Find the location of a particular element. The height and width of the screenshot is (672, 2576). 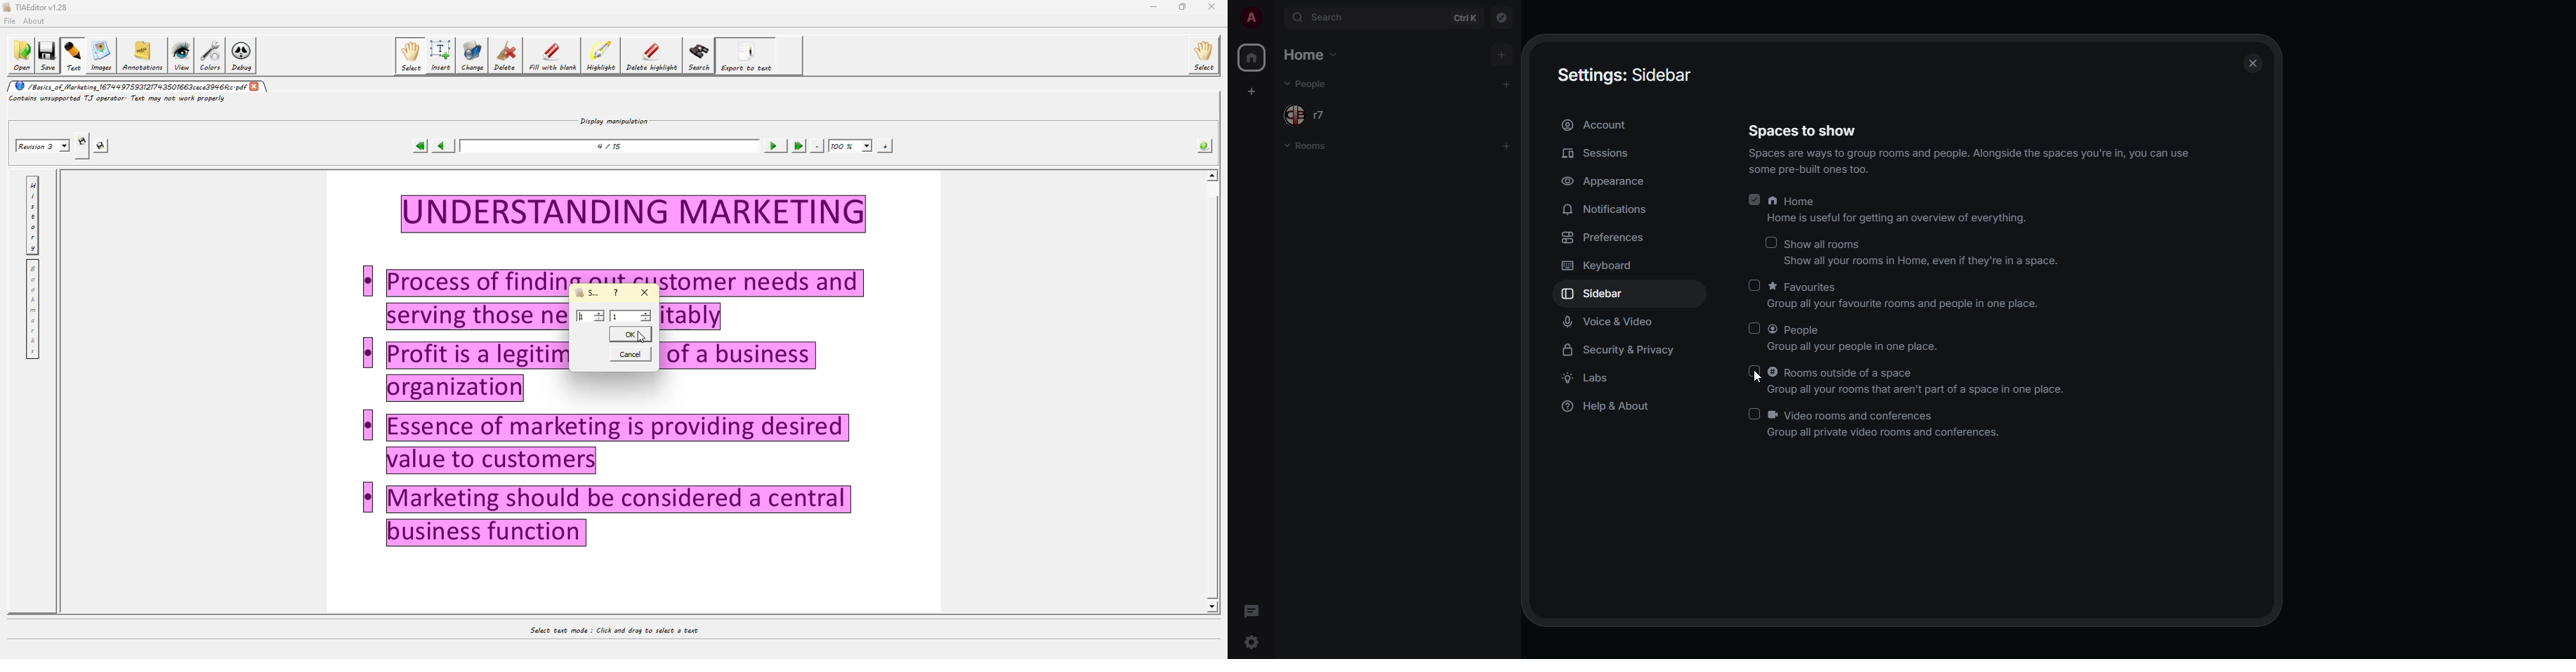

click to enable is located at coordinates (1754, 415).